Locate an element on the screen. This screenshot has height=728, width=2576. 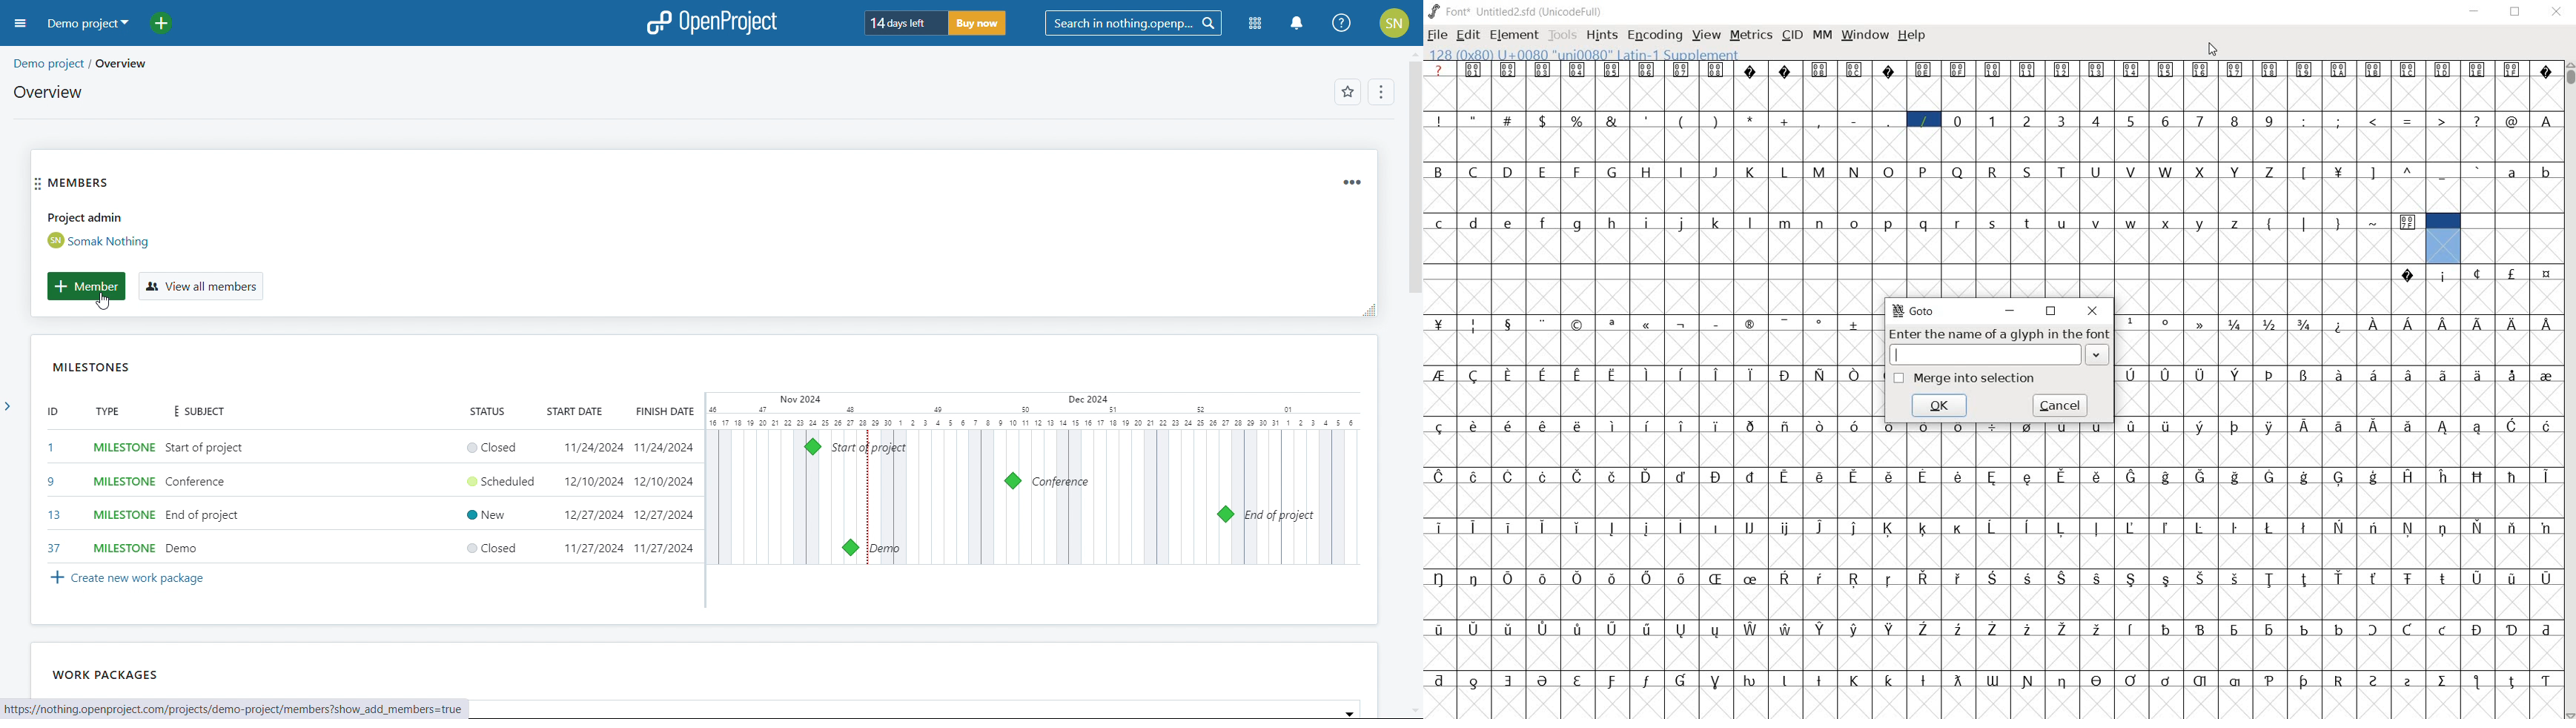
Symbol is located at coordinates (2202, 323).